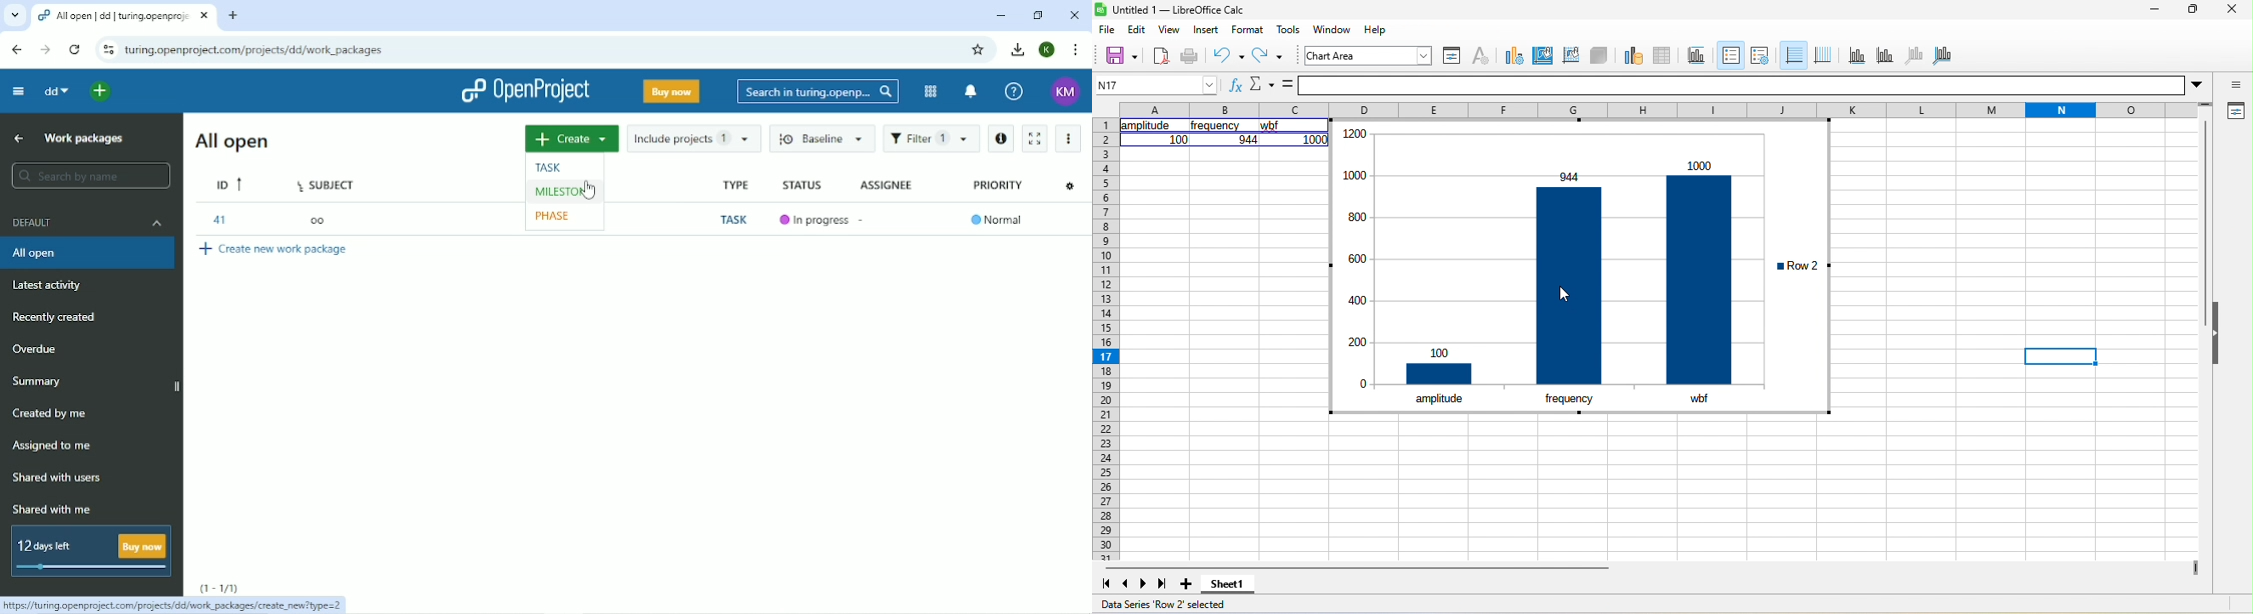 This screenshot has width=2268, height=616. What do you see at coordinates (51, 414) in the screenshot?
I see `Created by me` at bounding box center [51, 414].